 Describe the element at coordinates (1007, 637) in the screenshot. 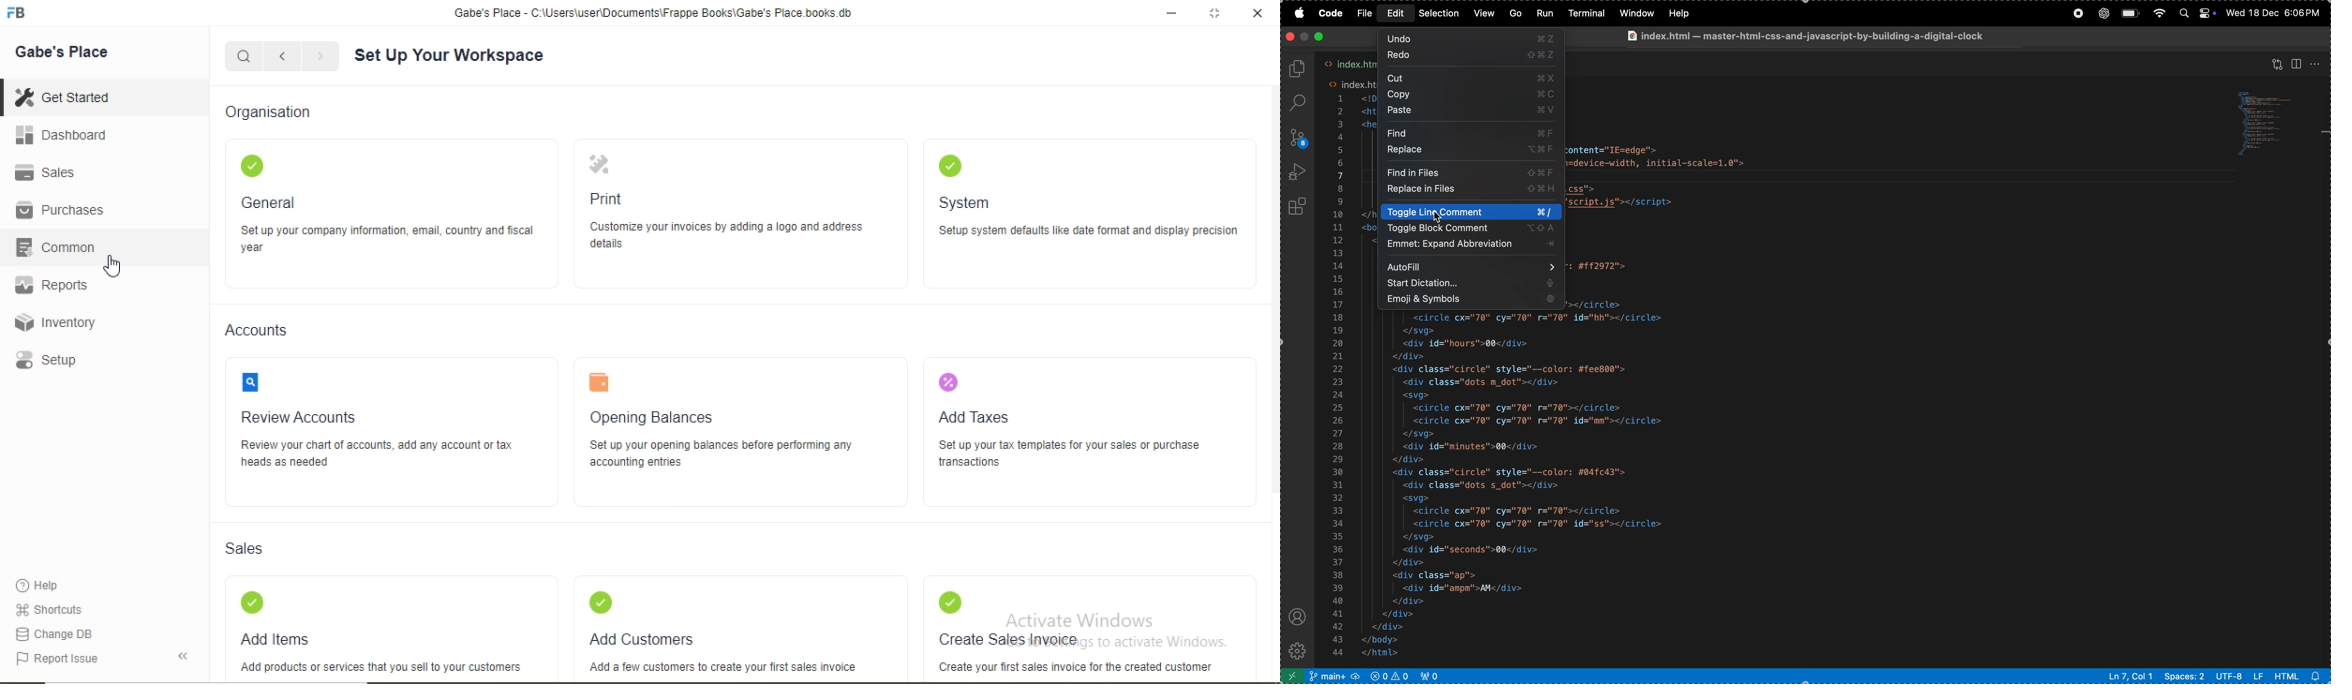

I see `Create Sales Invoice` at that location.